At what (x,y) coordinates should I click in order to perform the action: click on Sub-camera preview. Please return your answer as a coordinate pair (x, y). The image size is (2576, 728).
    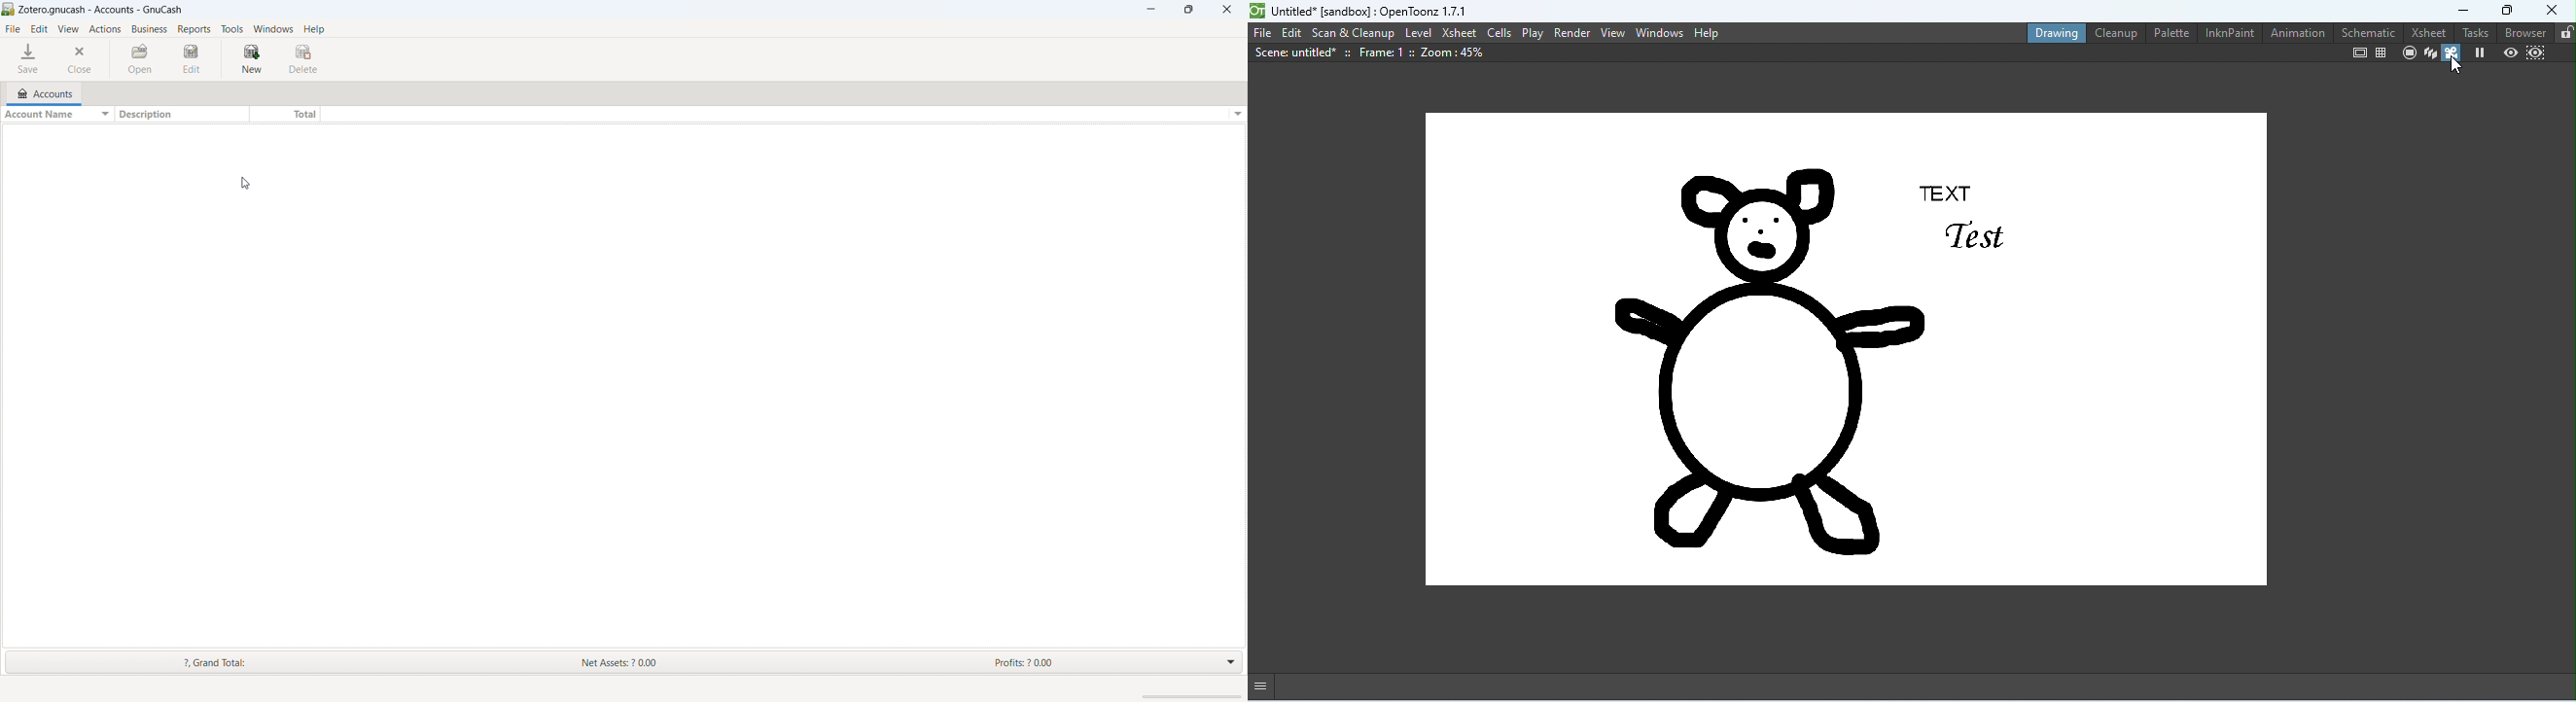
    Looking at the image, I should click on (2533, 53).